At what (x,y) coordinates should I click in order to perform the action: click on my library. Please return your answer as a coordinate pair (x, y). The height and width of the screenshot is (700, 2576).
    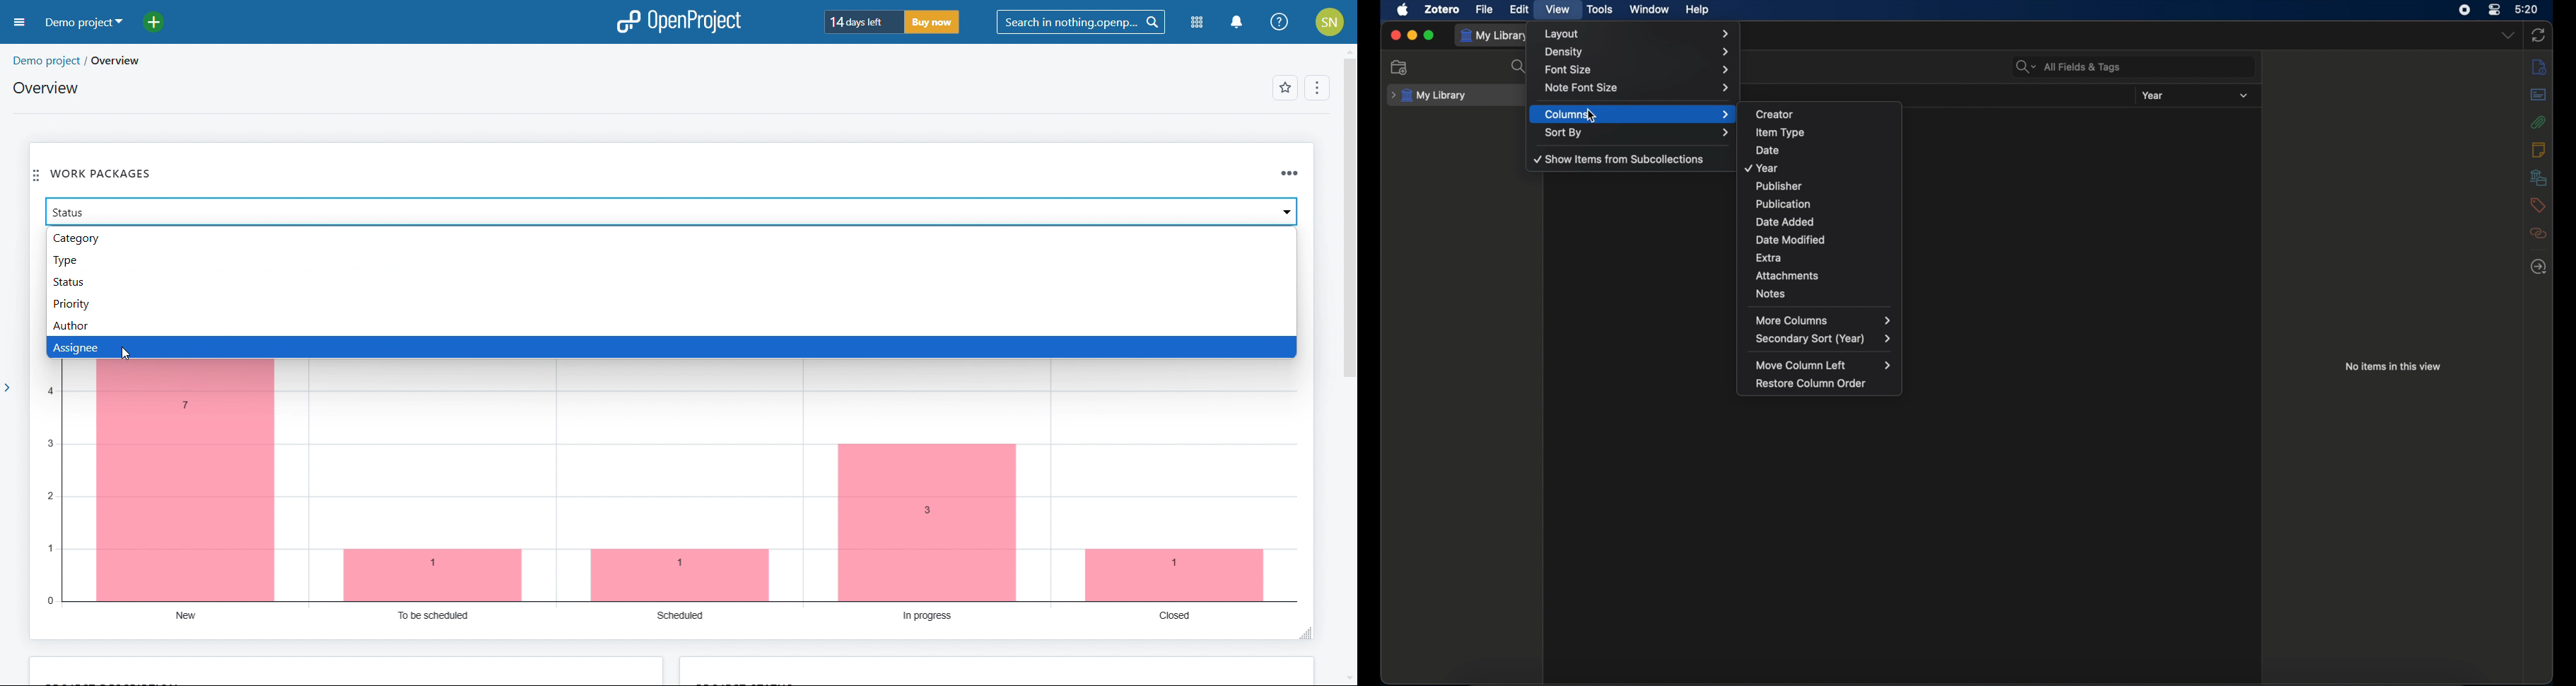
    Looking at the image, I should click on (1430, 96).